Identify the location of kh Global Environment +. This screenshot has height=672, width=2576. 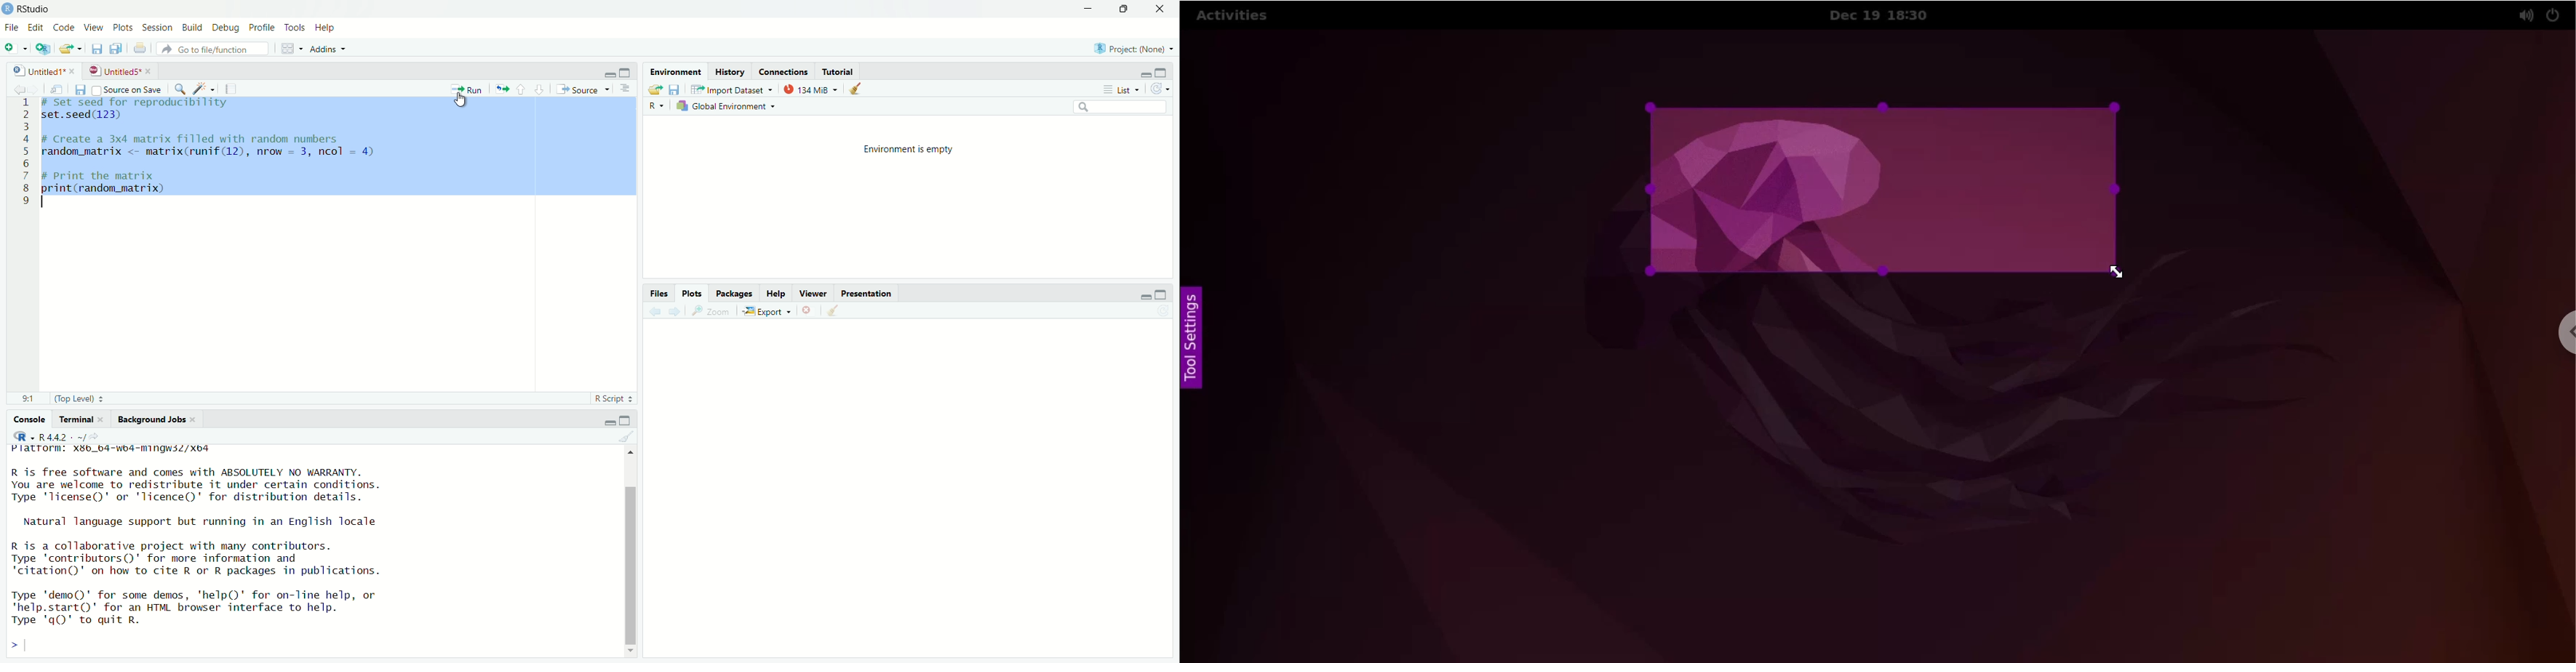
(727, 107).